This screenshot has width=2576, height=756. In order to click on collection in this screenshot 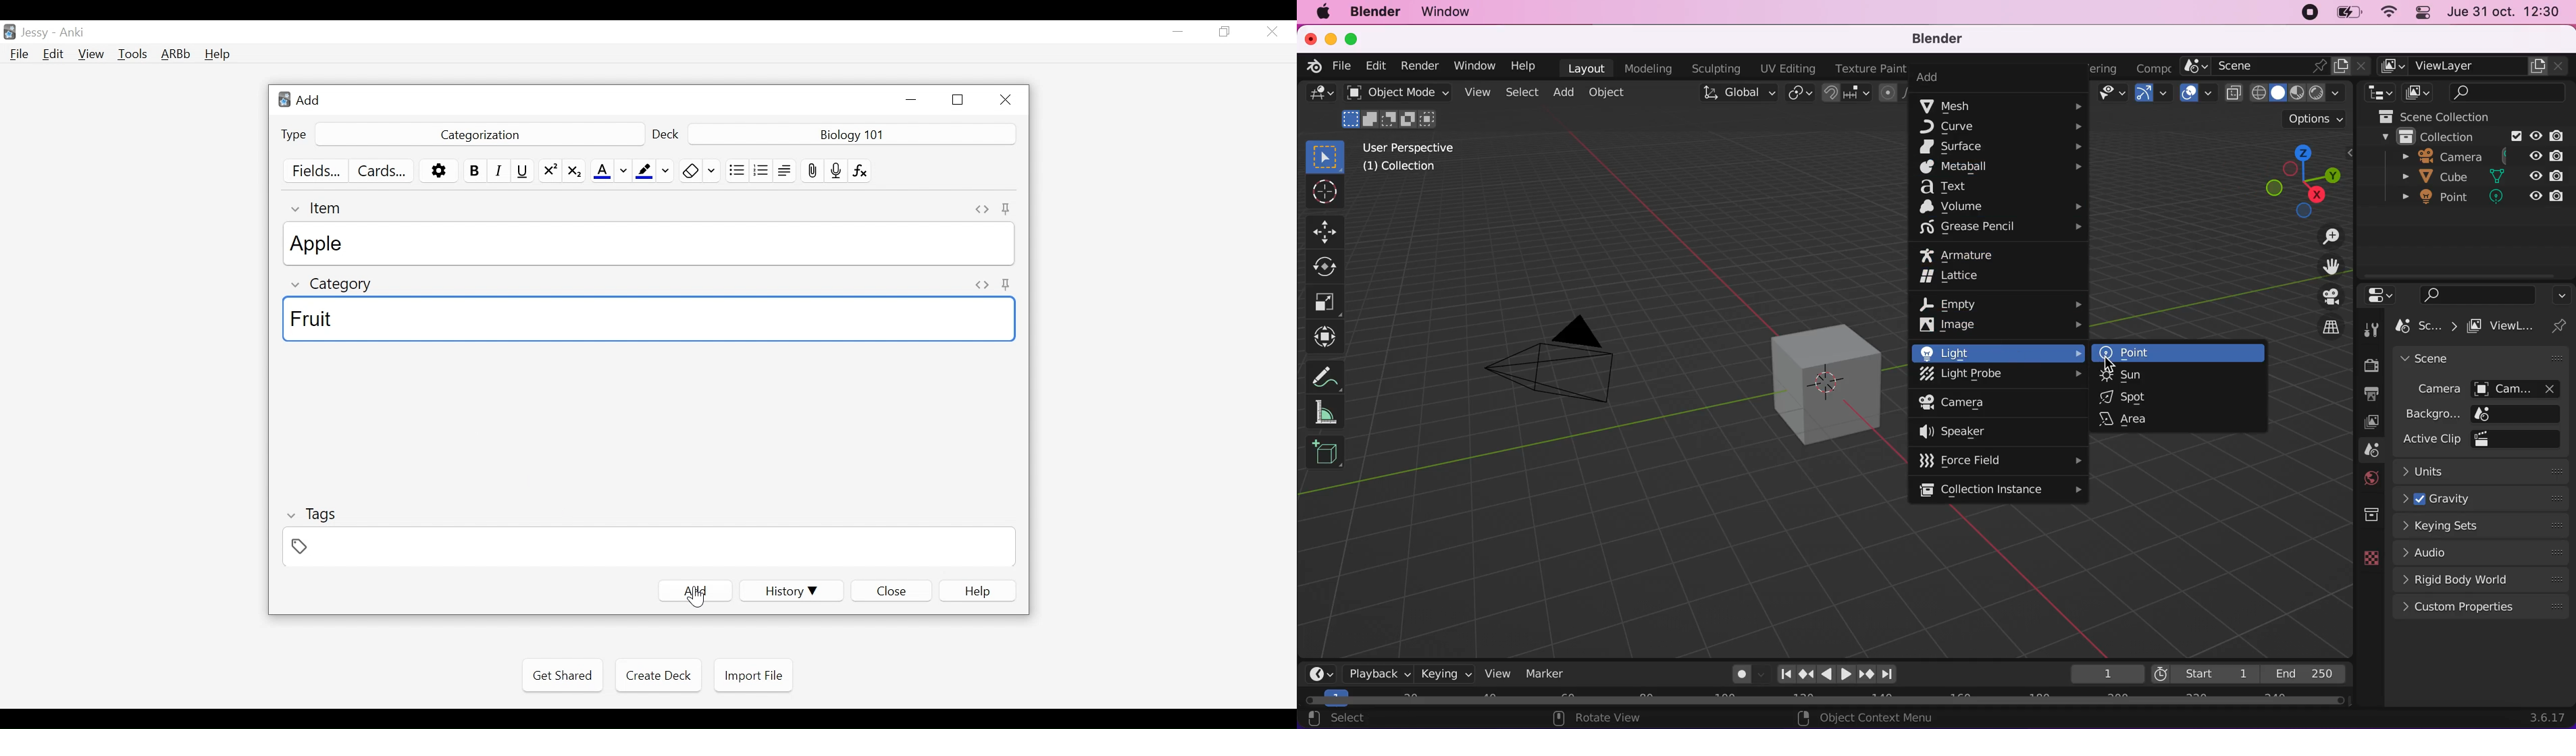, I will do `click(2428, 135)`.